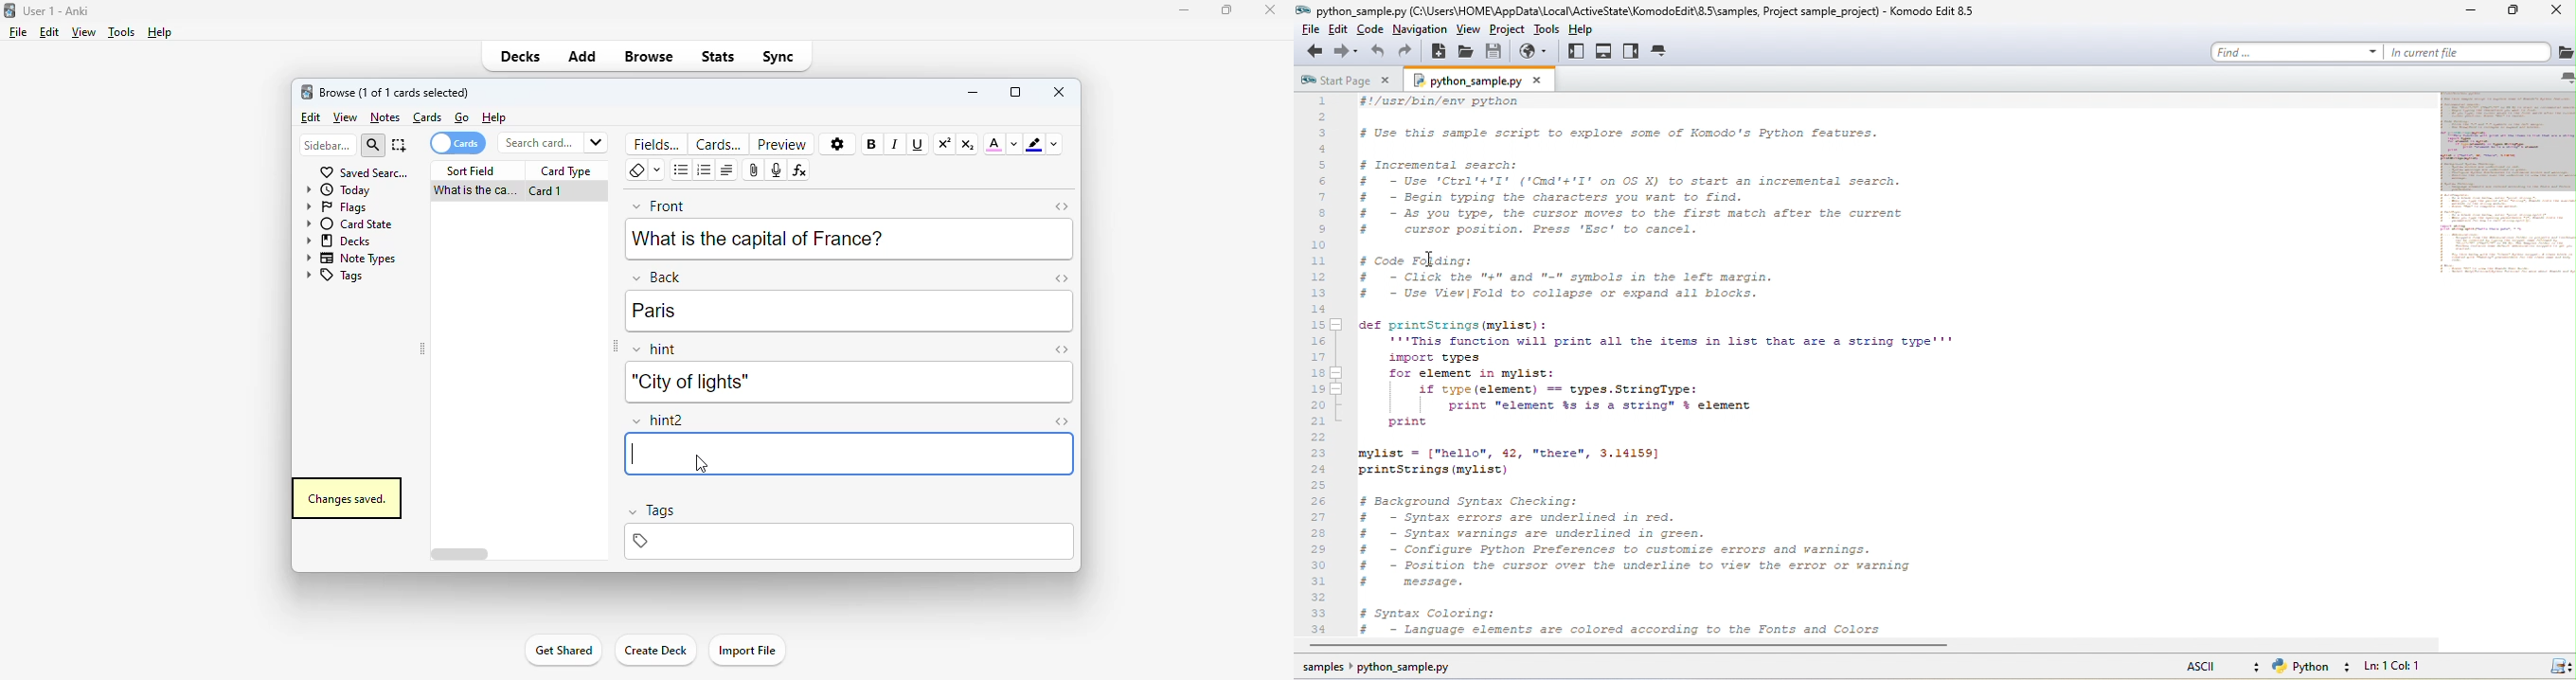  What do you see at coordinates (1378, 54) in the screenshot?
I see `undo` at bounding box center [1378, 54].